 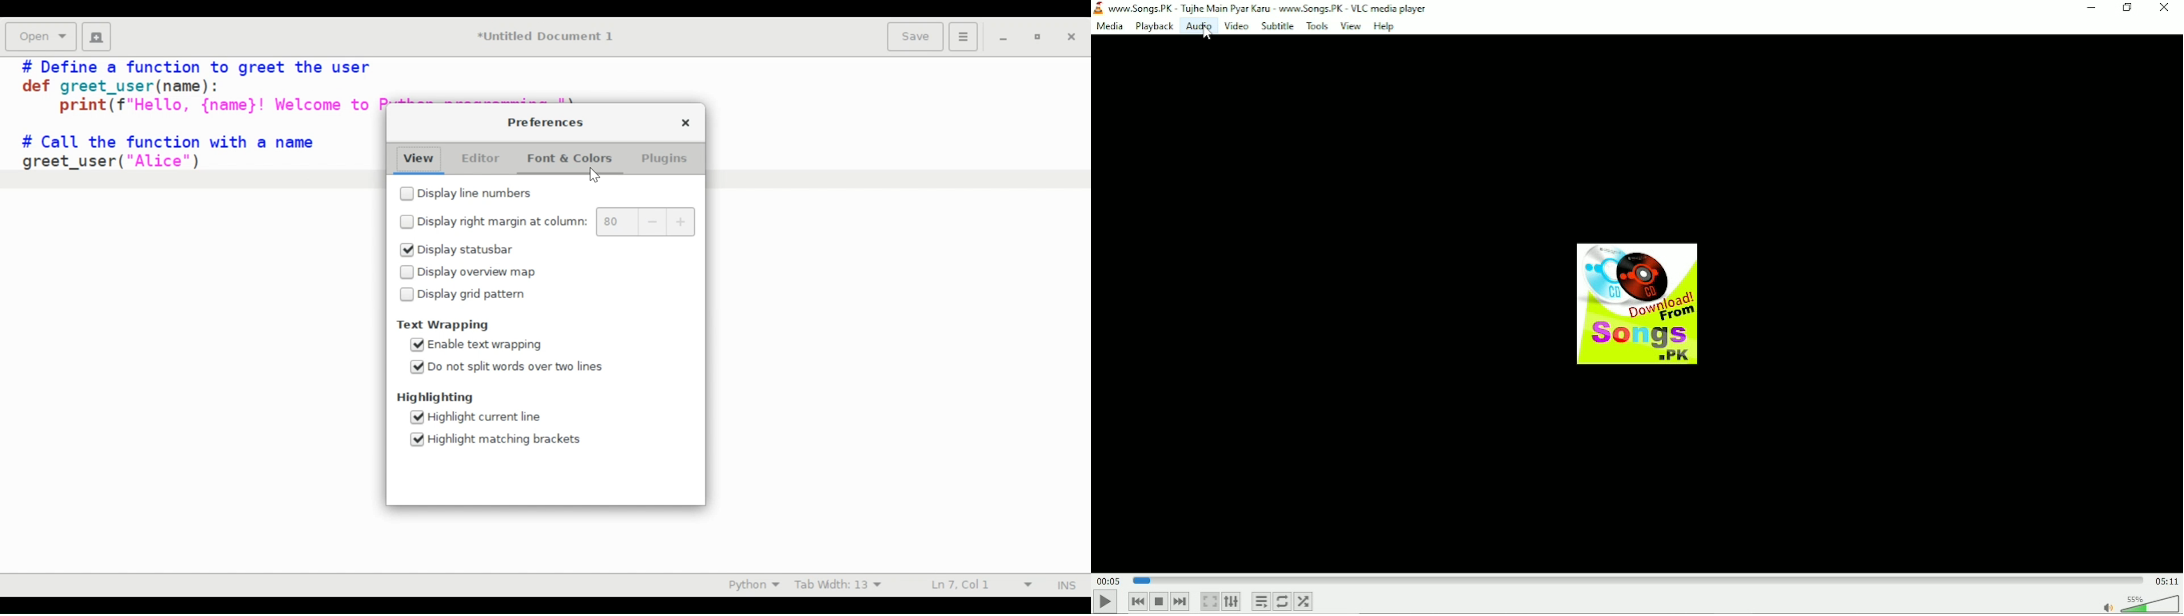 I want to click on Total duration, so click(x=2167, y=580).